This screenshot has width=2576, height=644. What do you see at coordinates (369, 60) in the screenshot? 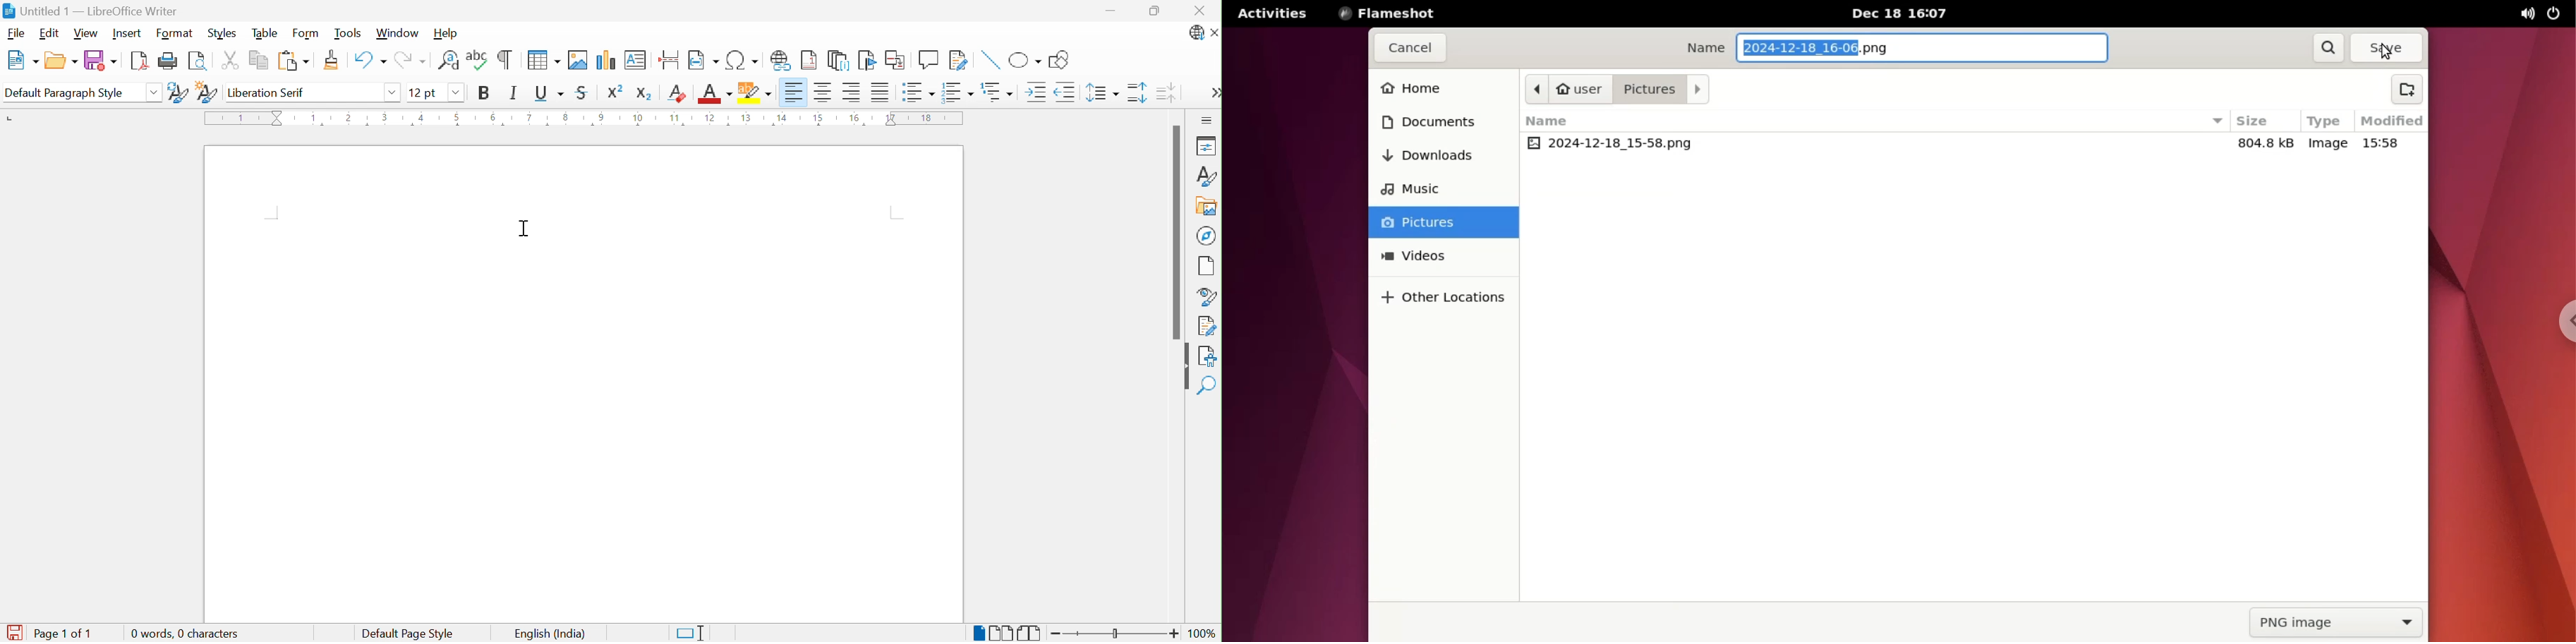
I see `Undo` at bounding box center [369, 60].